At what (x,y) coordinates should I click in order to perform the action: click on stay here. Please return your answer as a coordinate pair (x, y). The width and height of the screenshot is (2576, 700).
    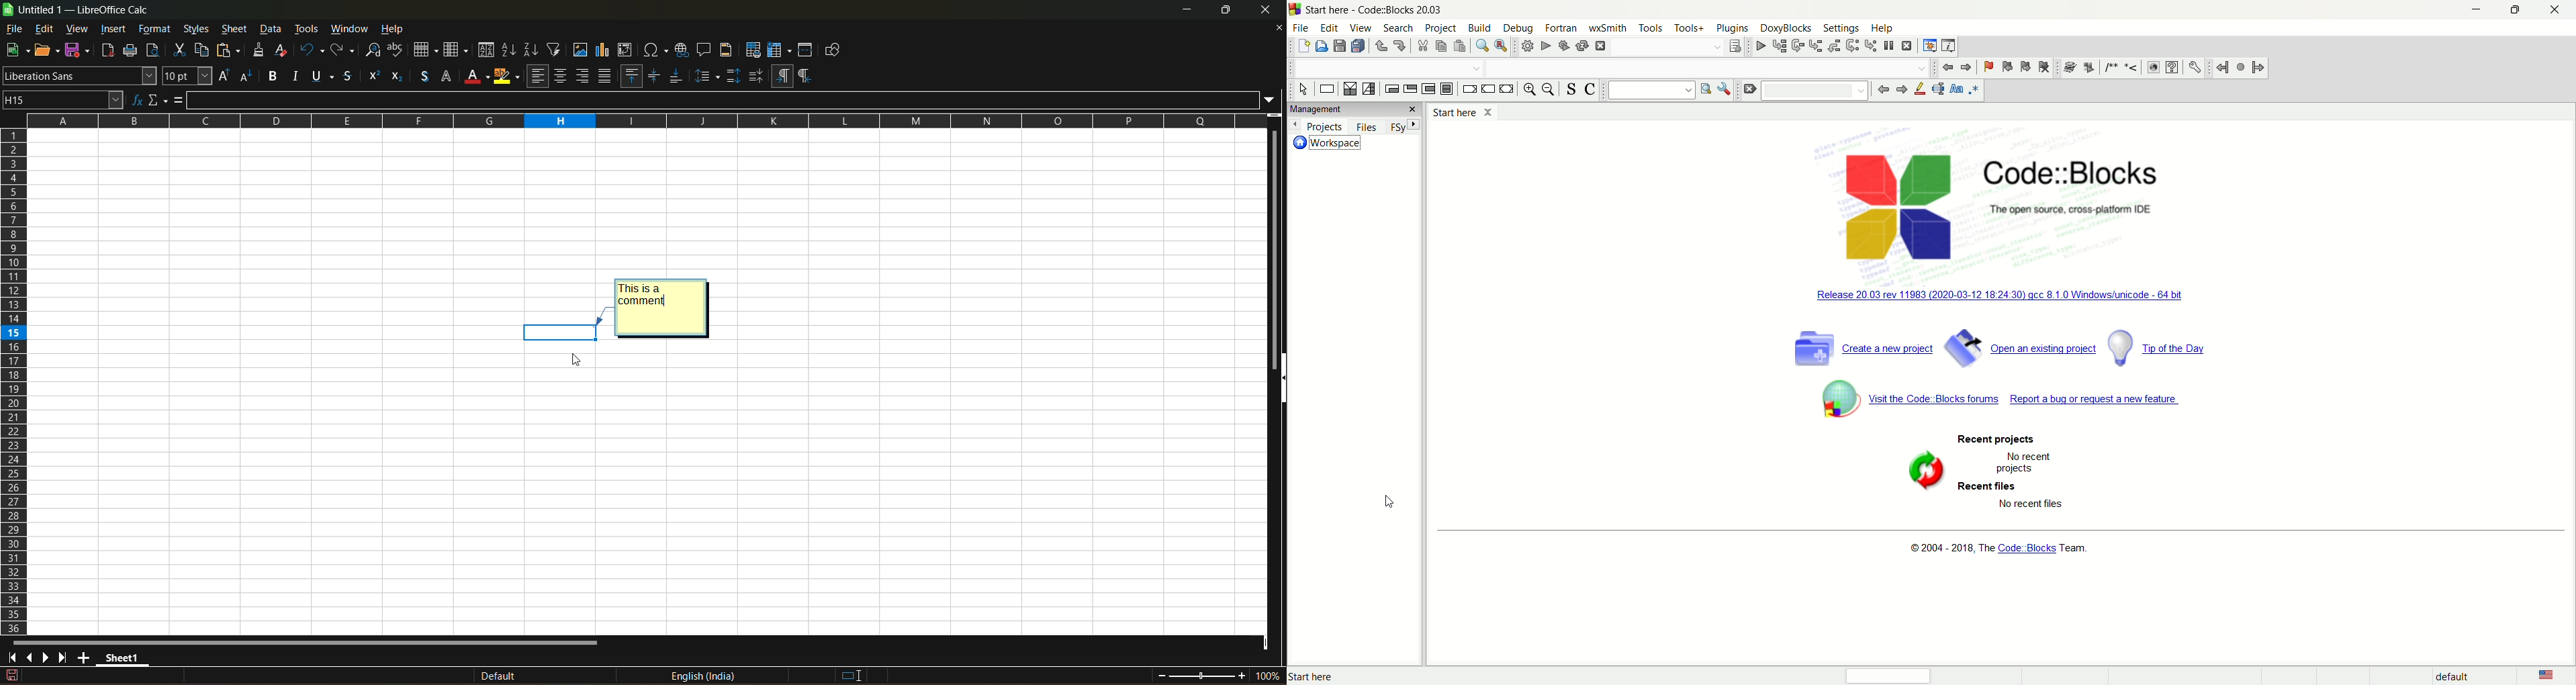
    Looking at the image, I should click on (1461, 110).